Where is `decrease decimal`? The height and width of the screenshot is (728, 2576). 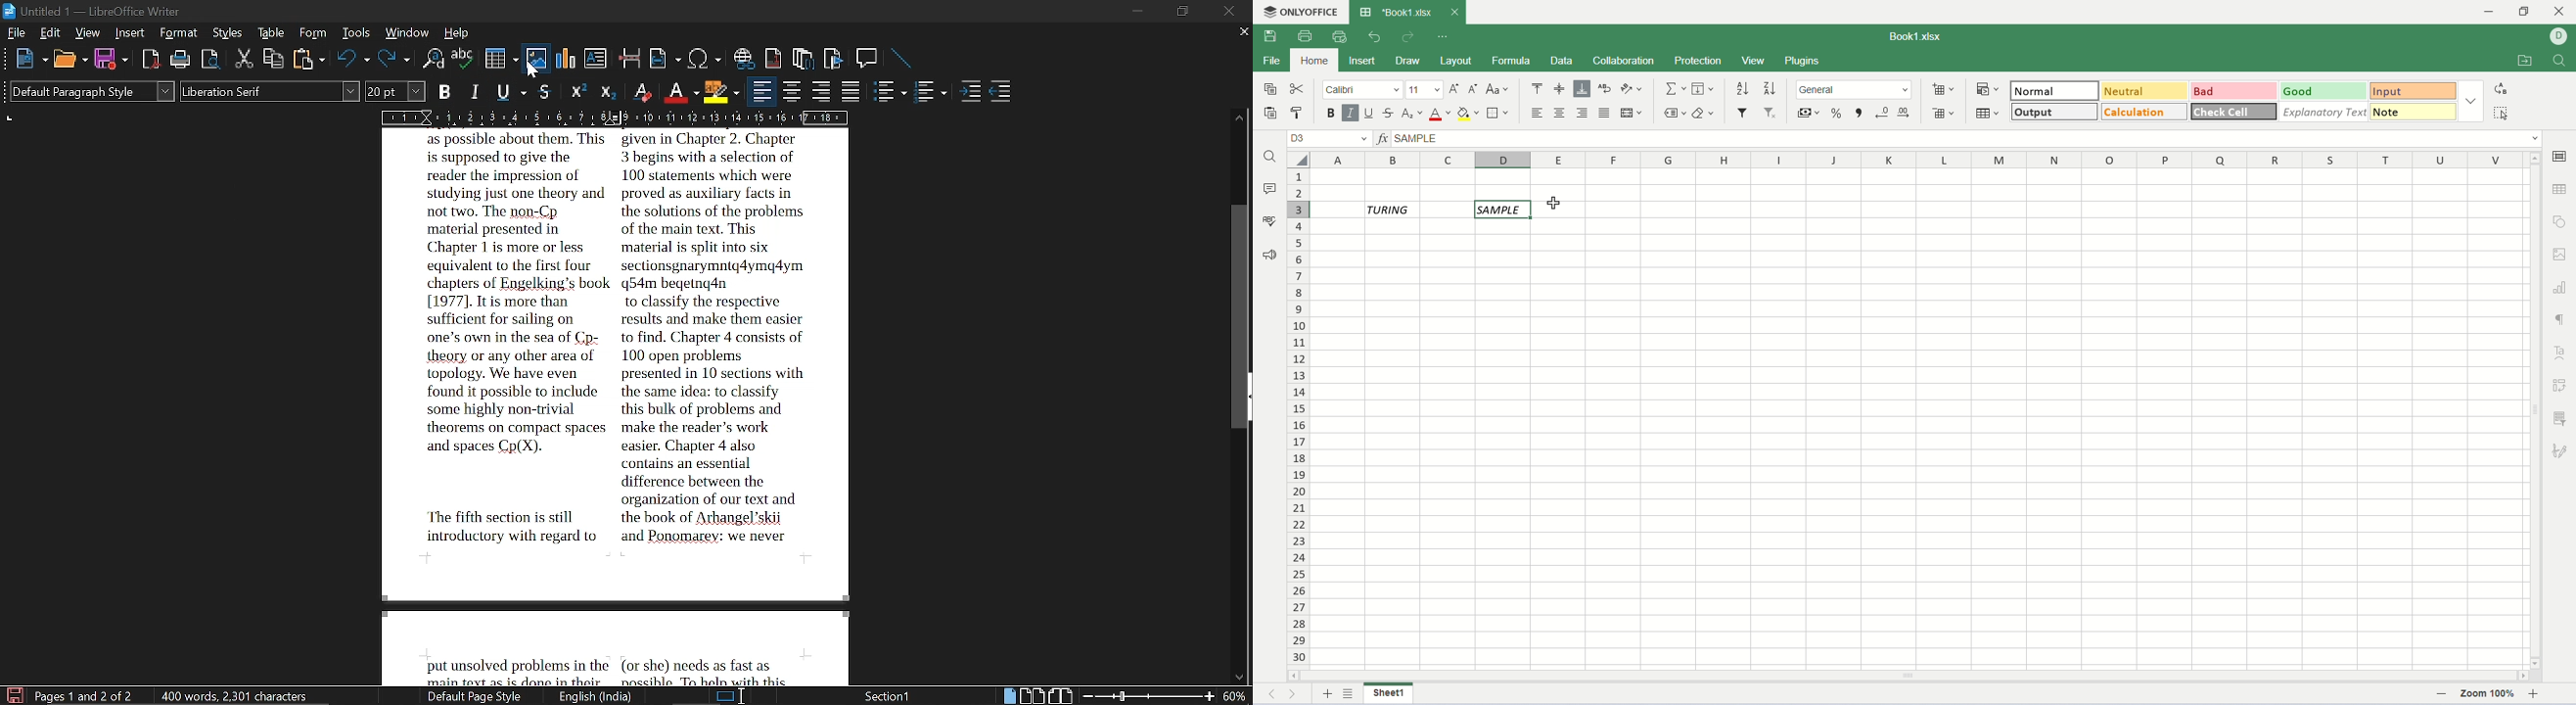 decrease decimal is located at coordinates (1883, 114).